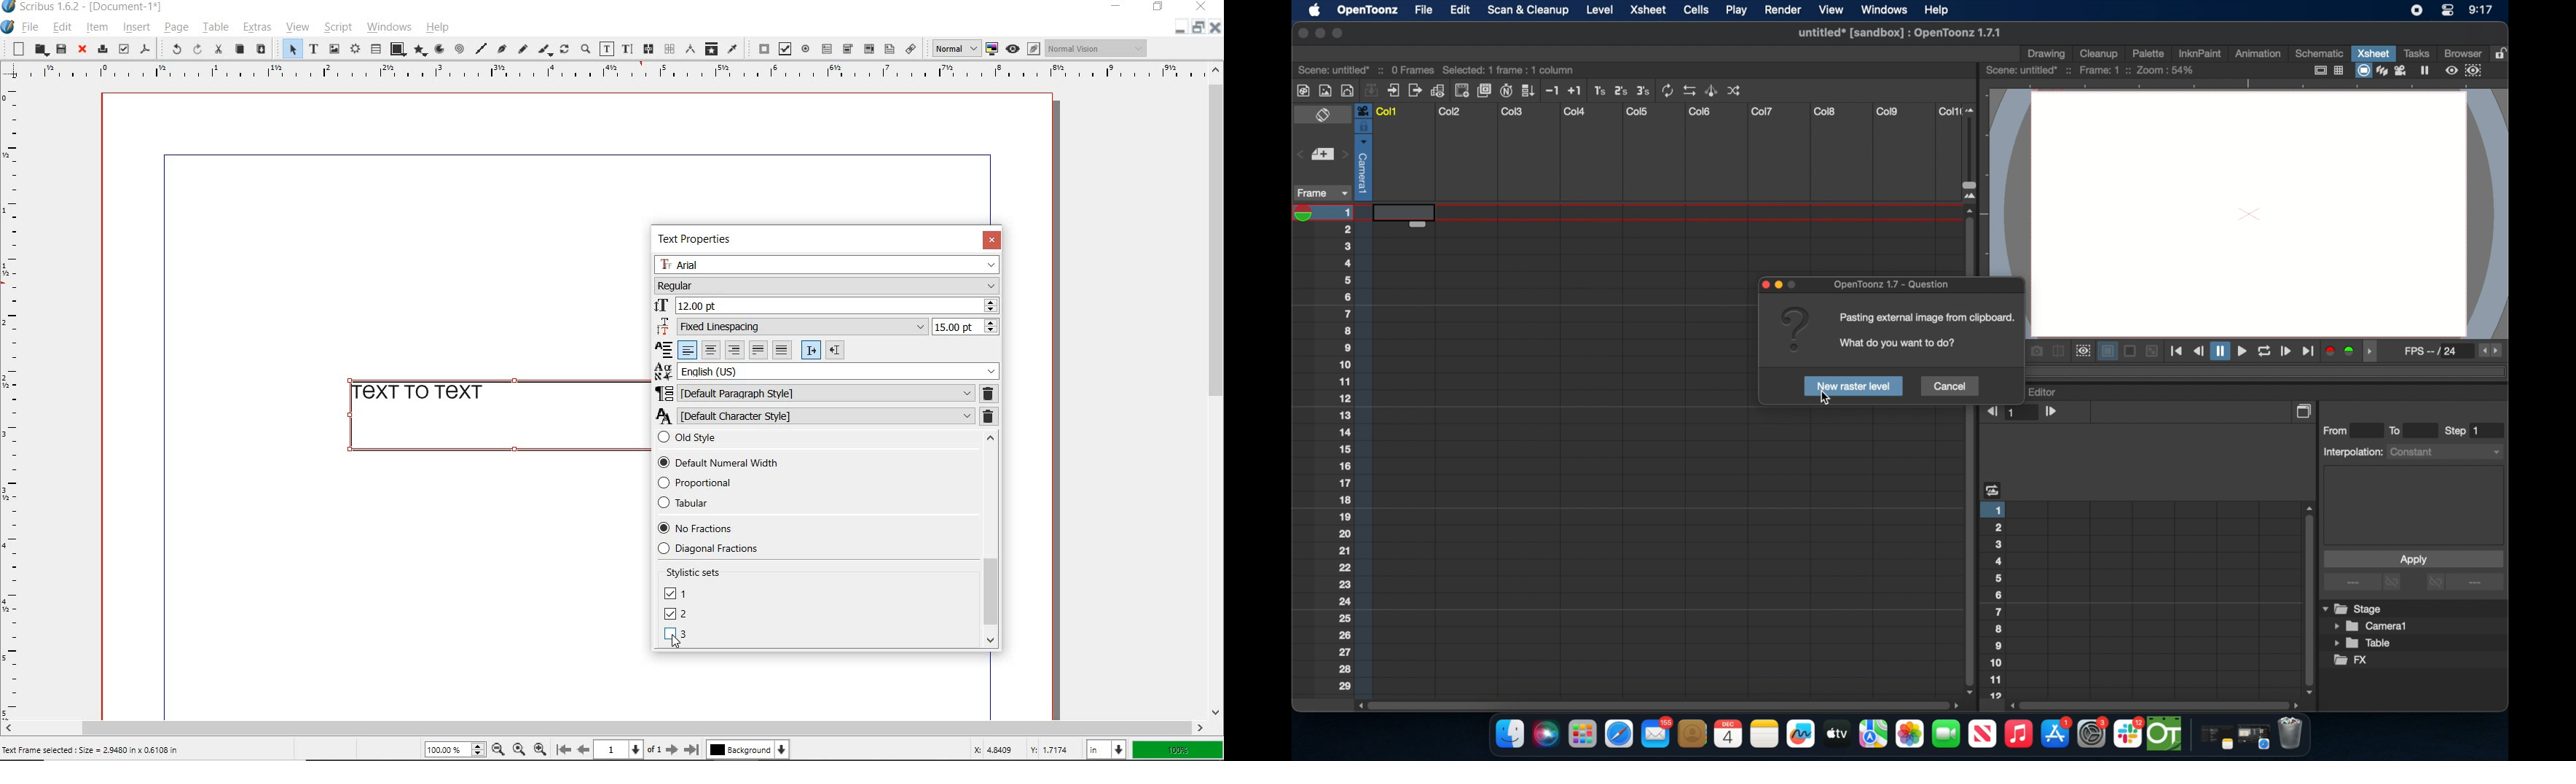 The width and height of the screenshot is (2576, 784). Describe the element at coordinates (2156, 705) in the screenshot. I see `scroll box` at that location.